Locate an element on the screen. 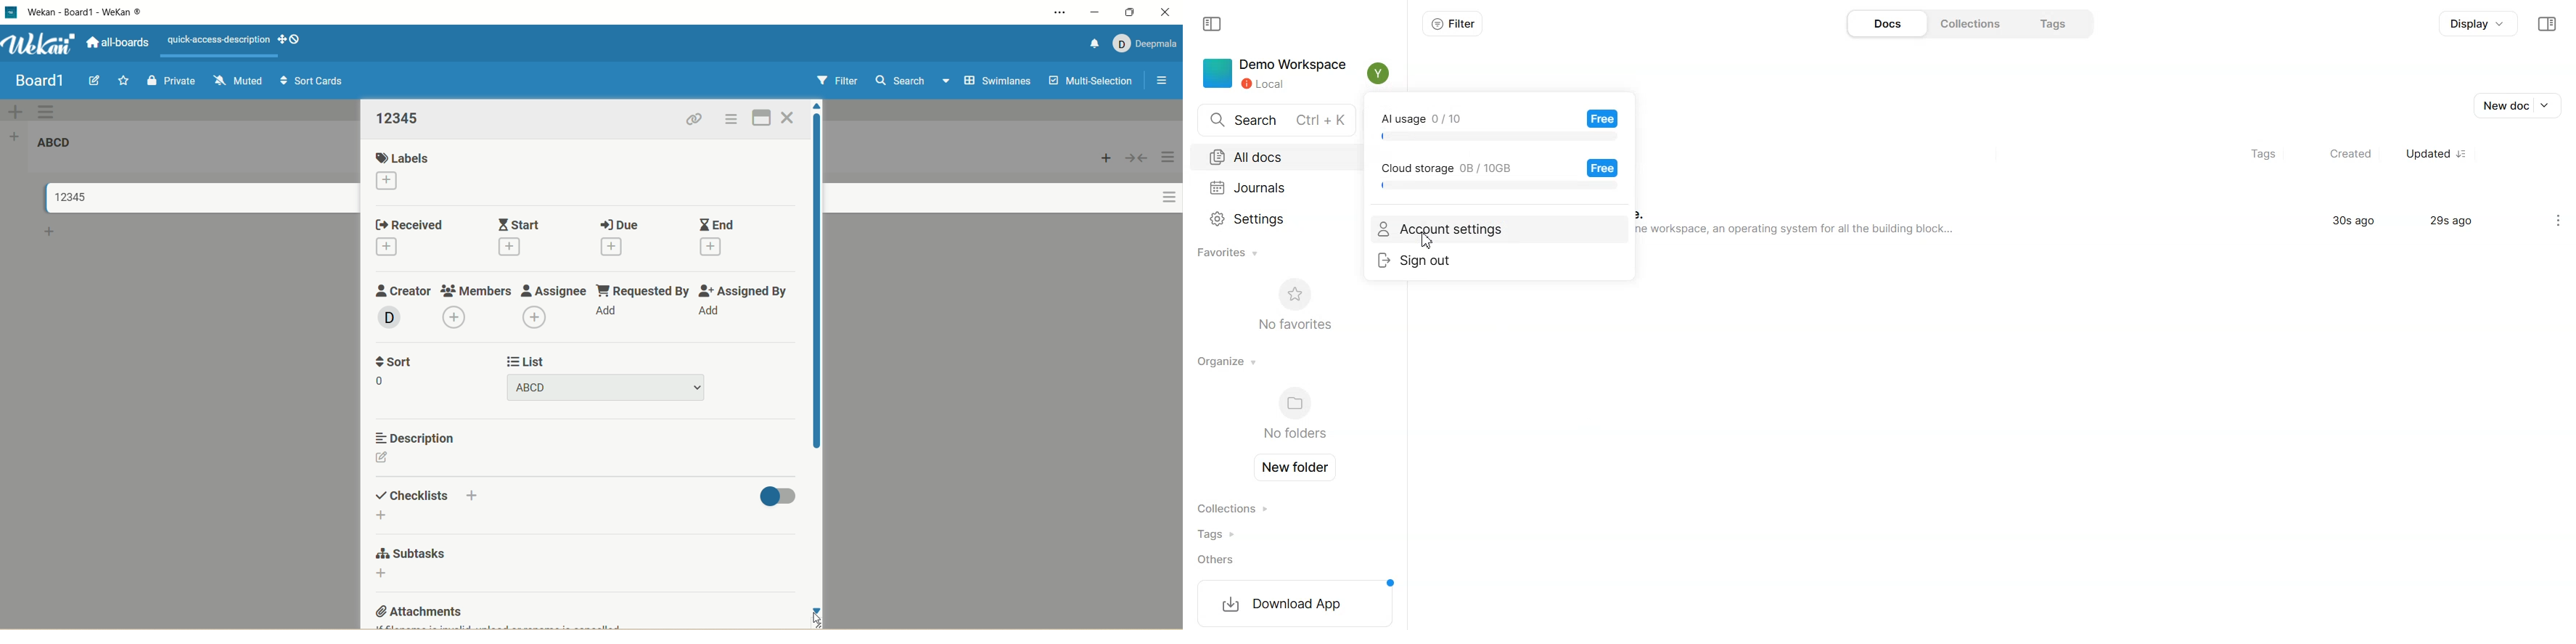  text is located at coordinates (219, 40).